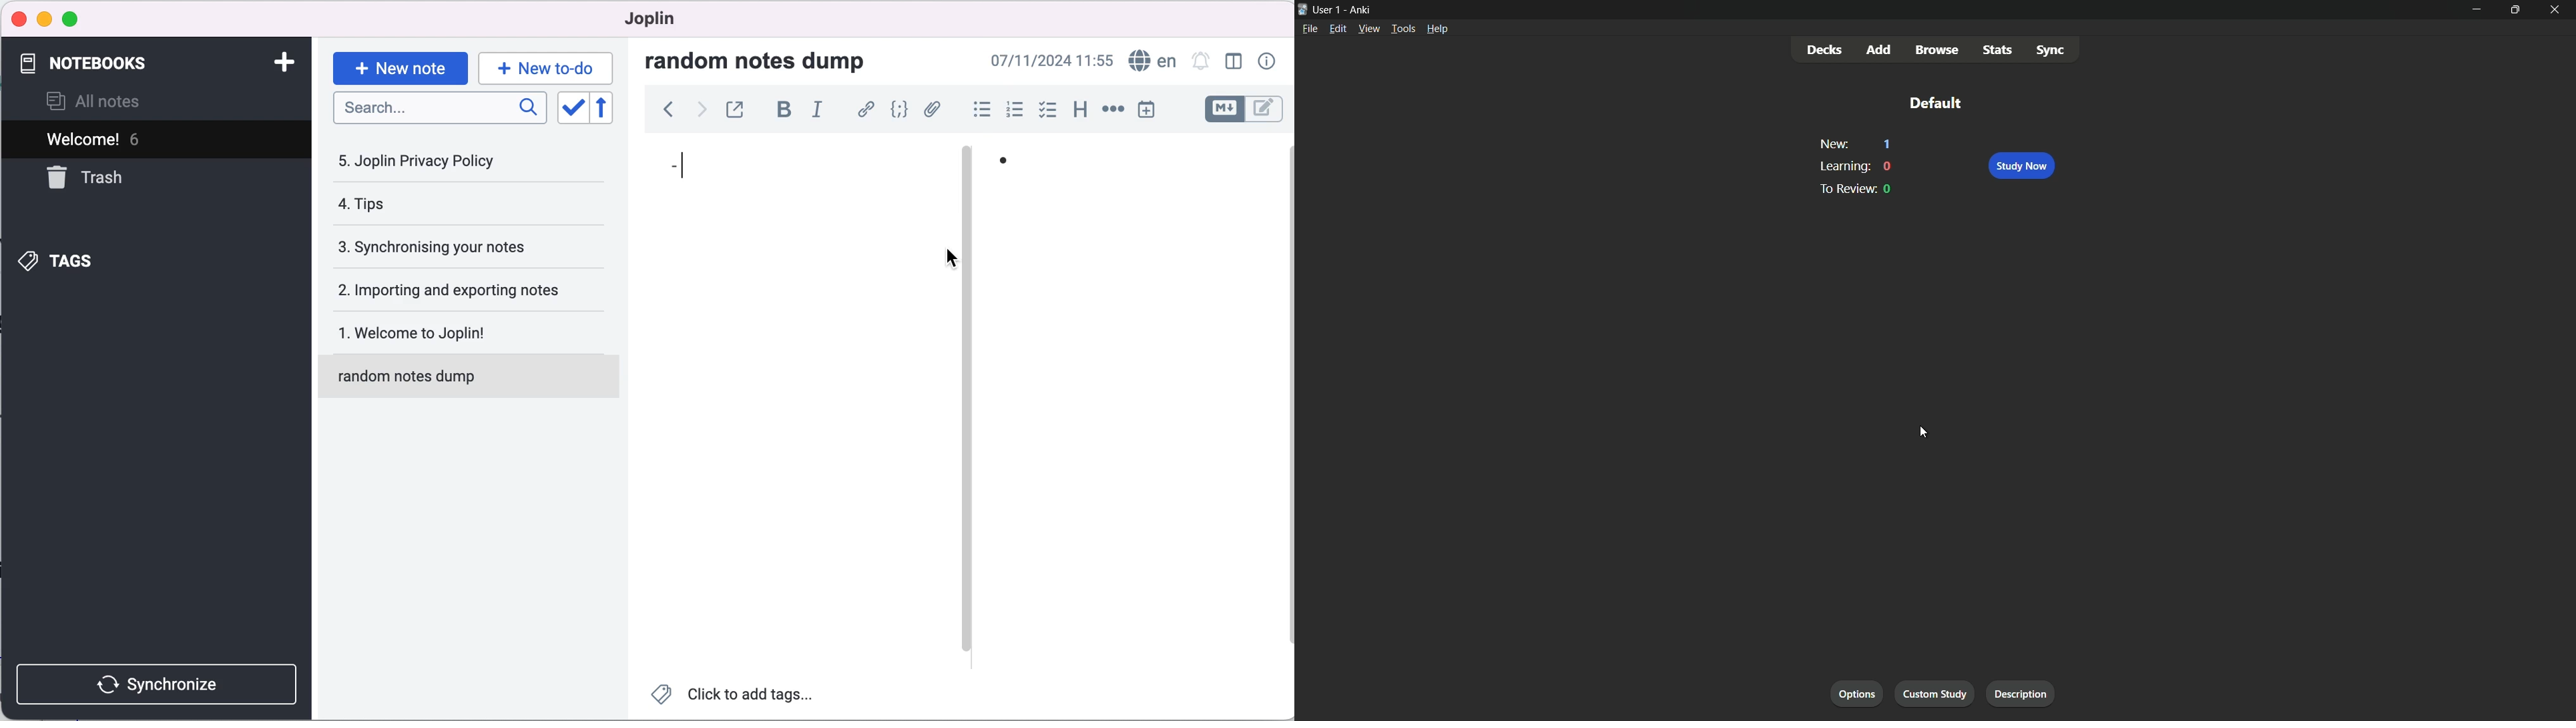  Describe the element at coordinates (94, 260) in the screenshot. I see `tags` at that location.